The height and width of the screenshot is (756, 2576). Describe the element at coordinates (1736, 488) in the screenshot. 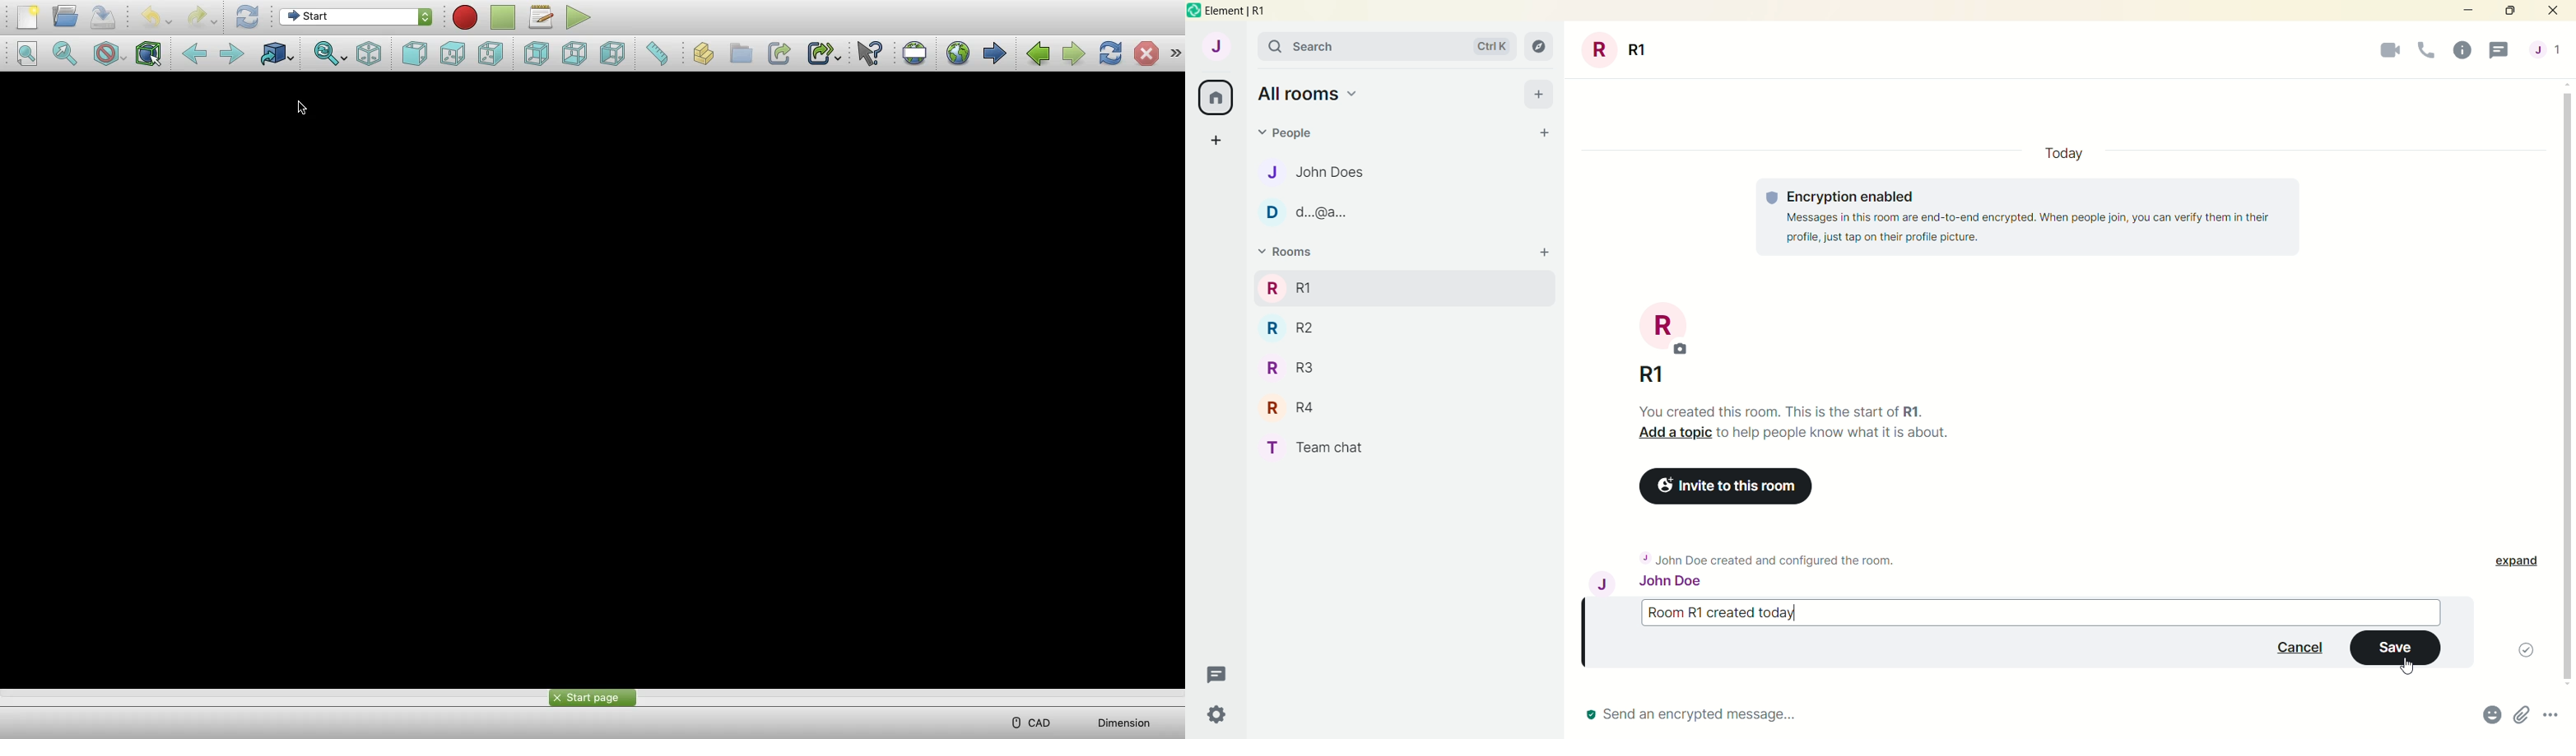

I see `invite to this room` at that location.